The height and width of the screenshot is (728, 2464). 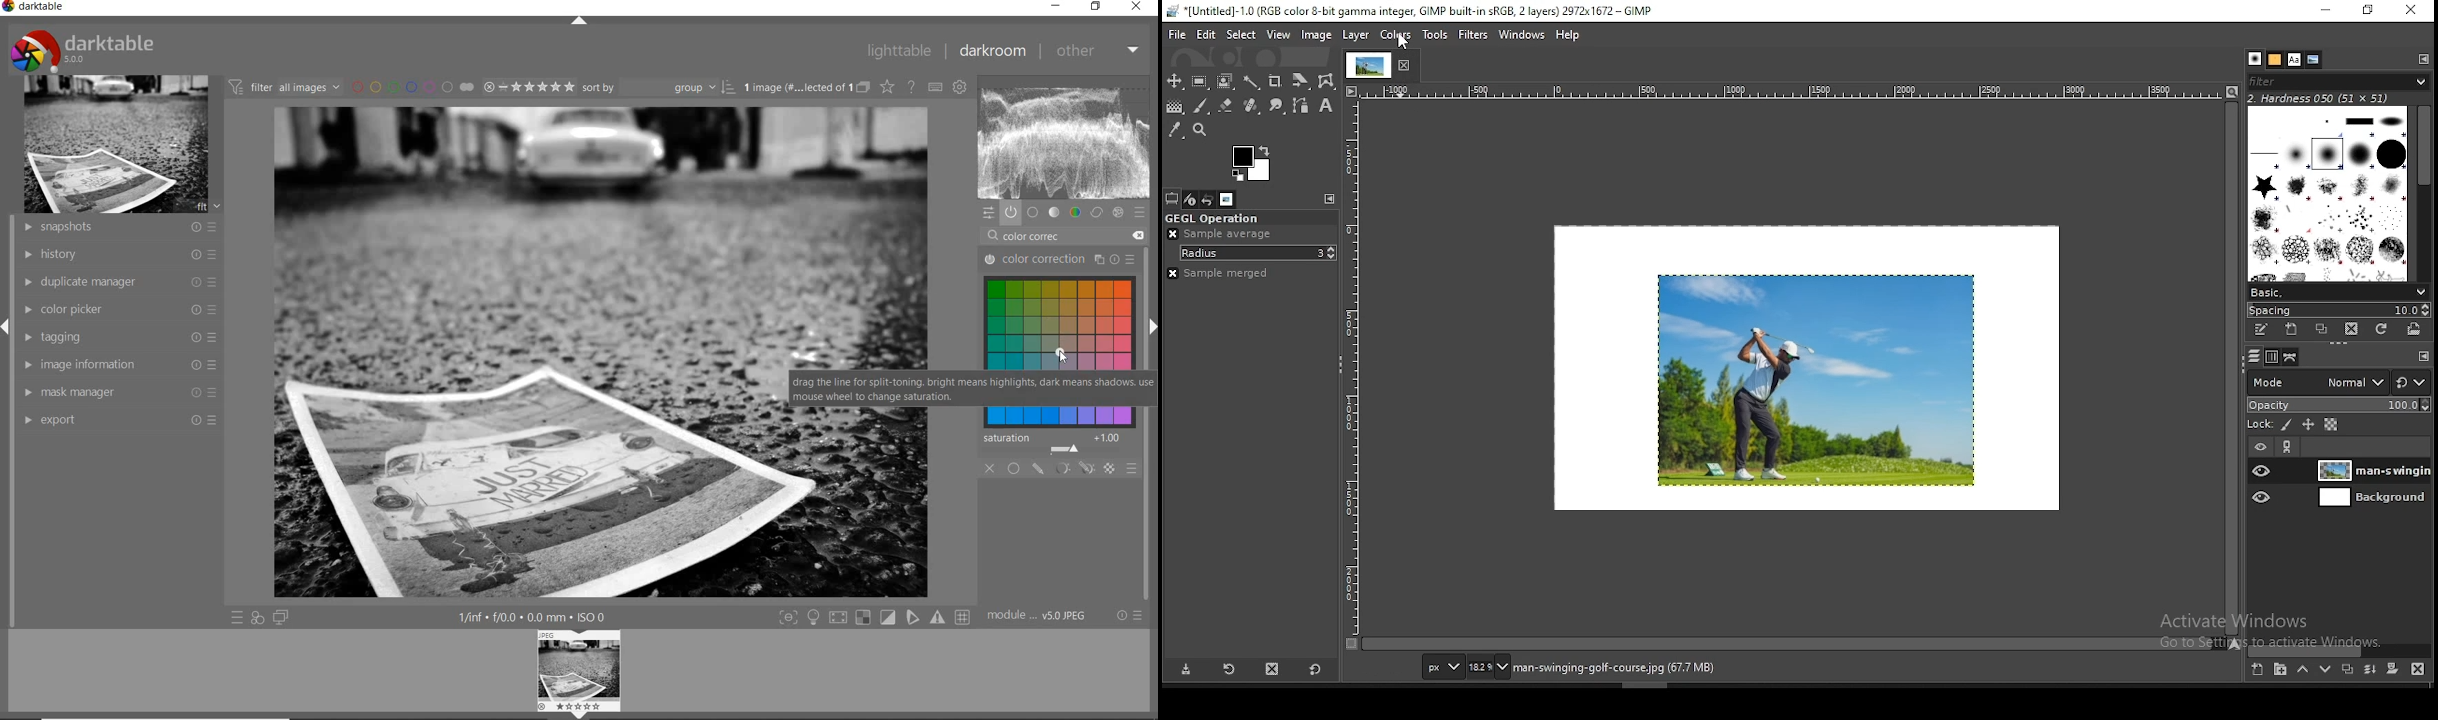 What do you see at coordinates (1097, 212) in the screenshot?
I see `correct` at bounding box center [1097, 212].